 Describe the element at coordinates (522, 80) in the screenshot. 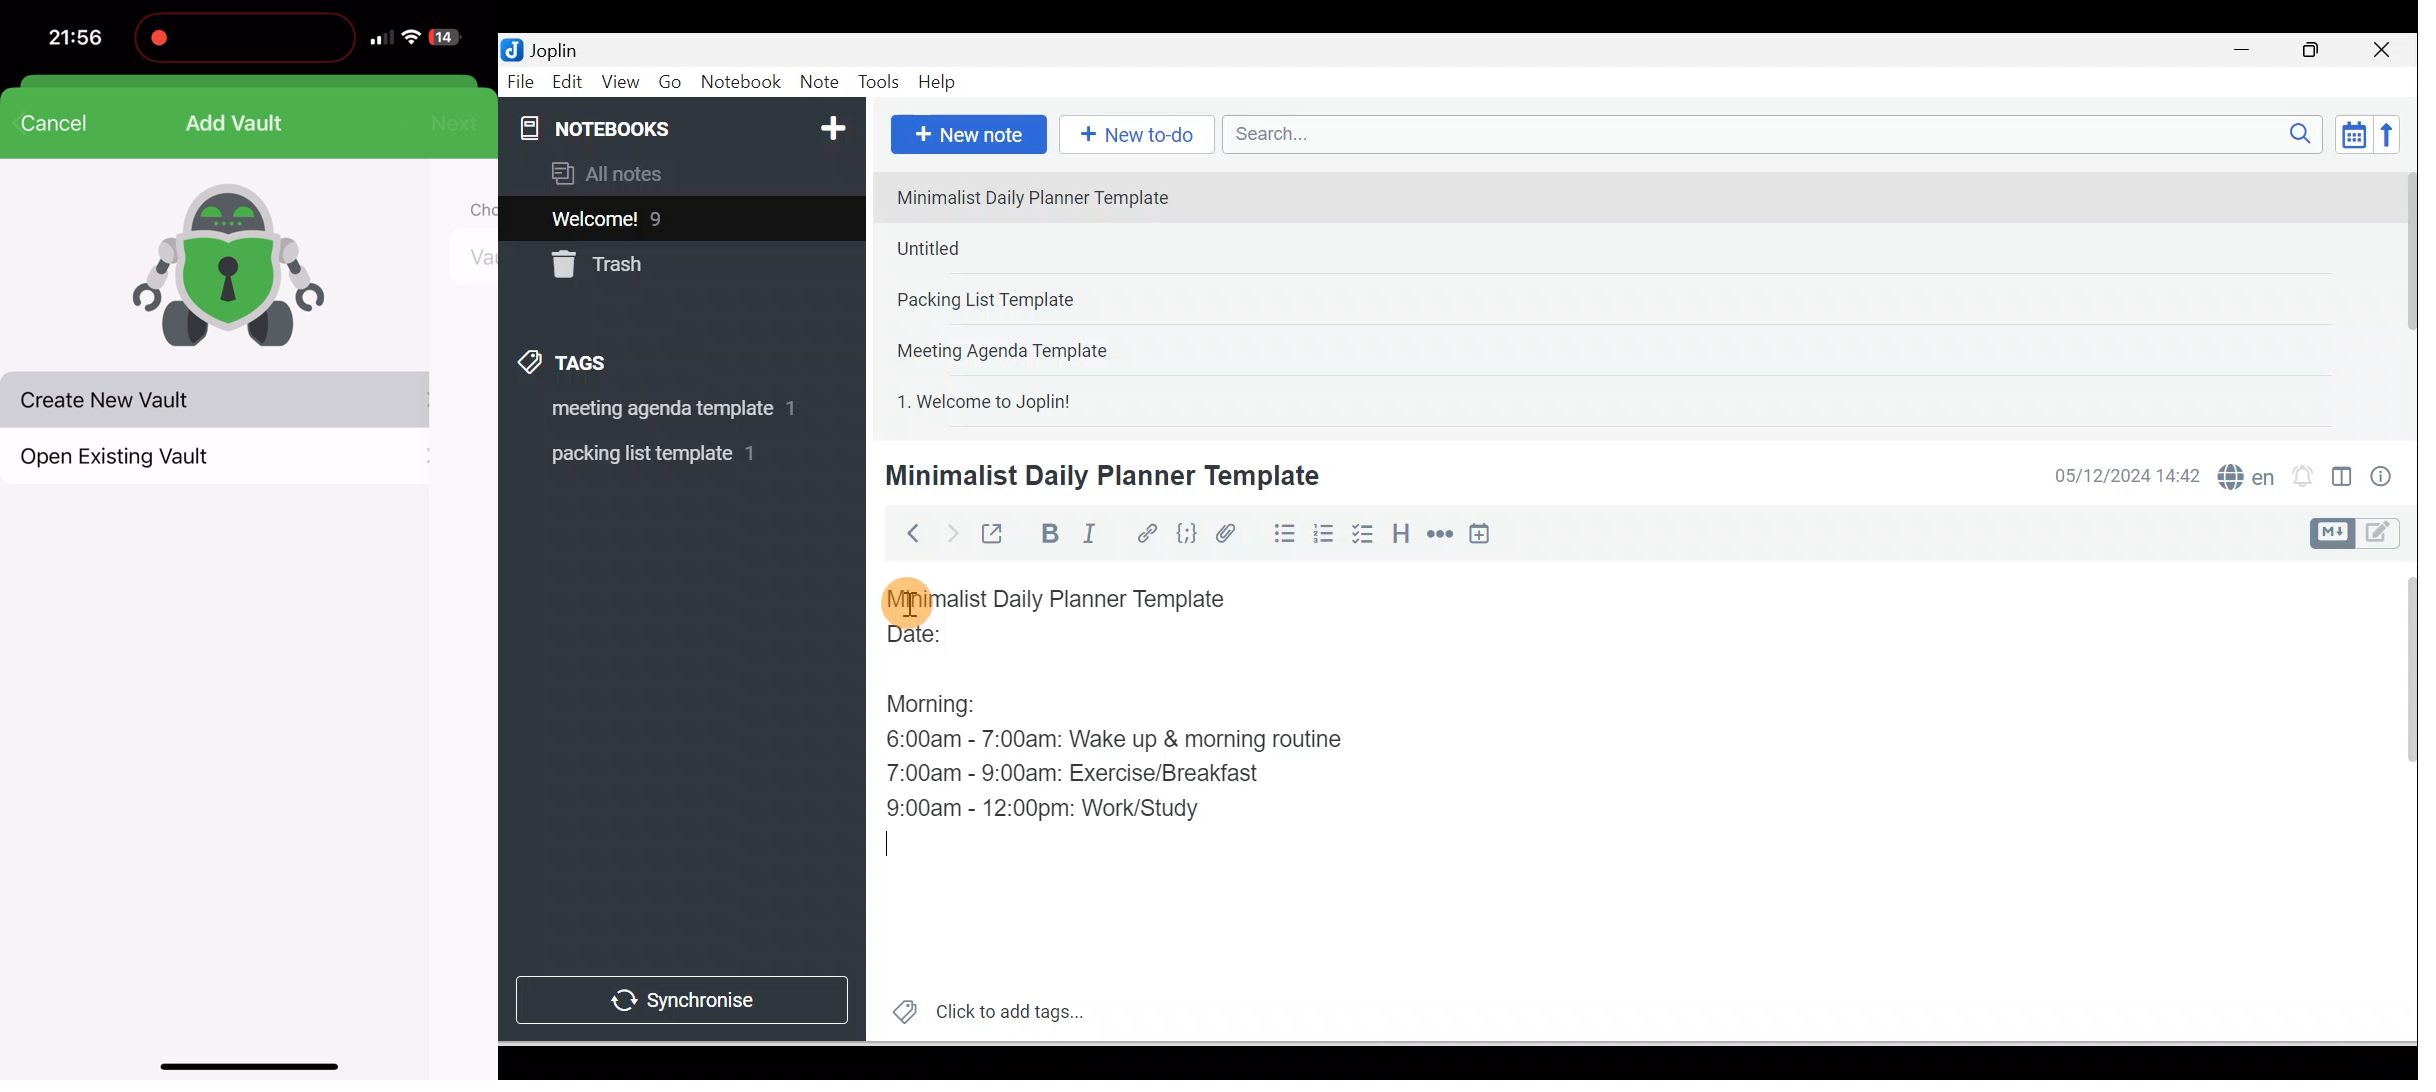

I see `File` at that location.